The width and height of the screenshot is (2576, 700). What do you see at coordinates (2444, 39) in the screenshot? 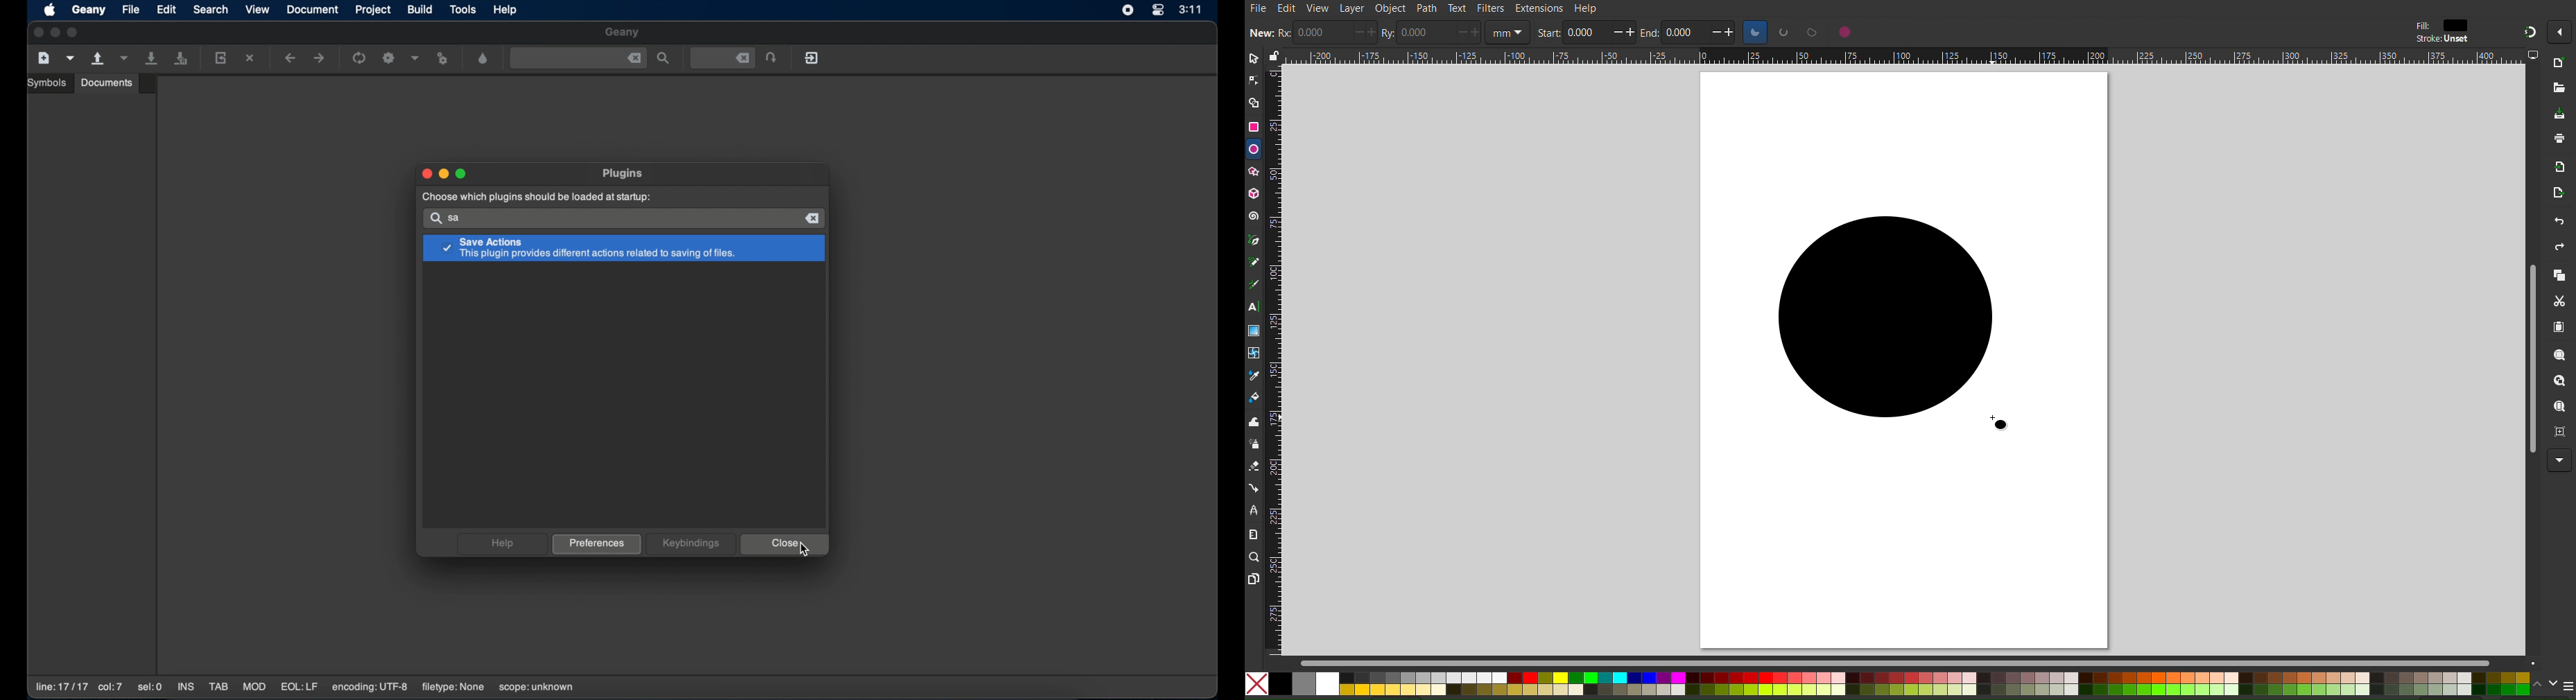
I see `stroke` at bounding box center [2444, 39].